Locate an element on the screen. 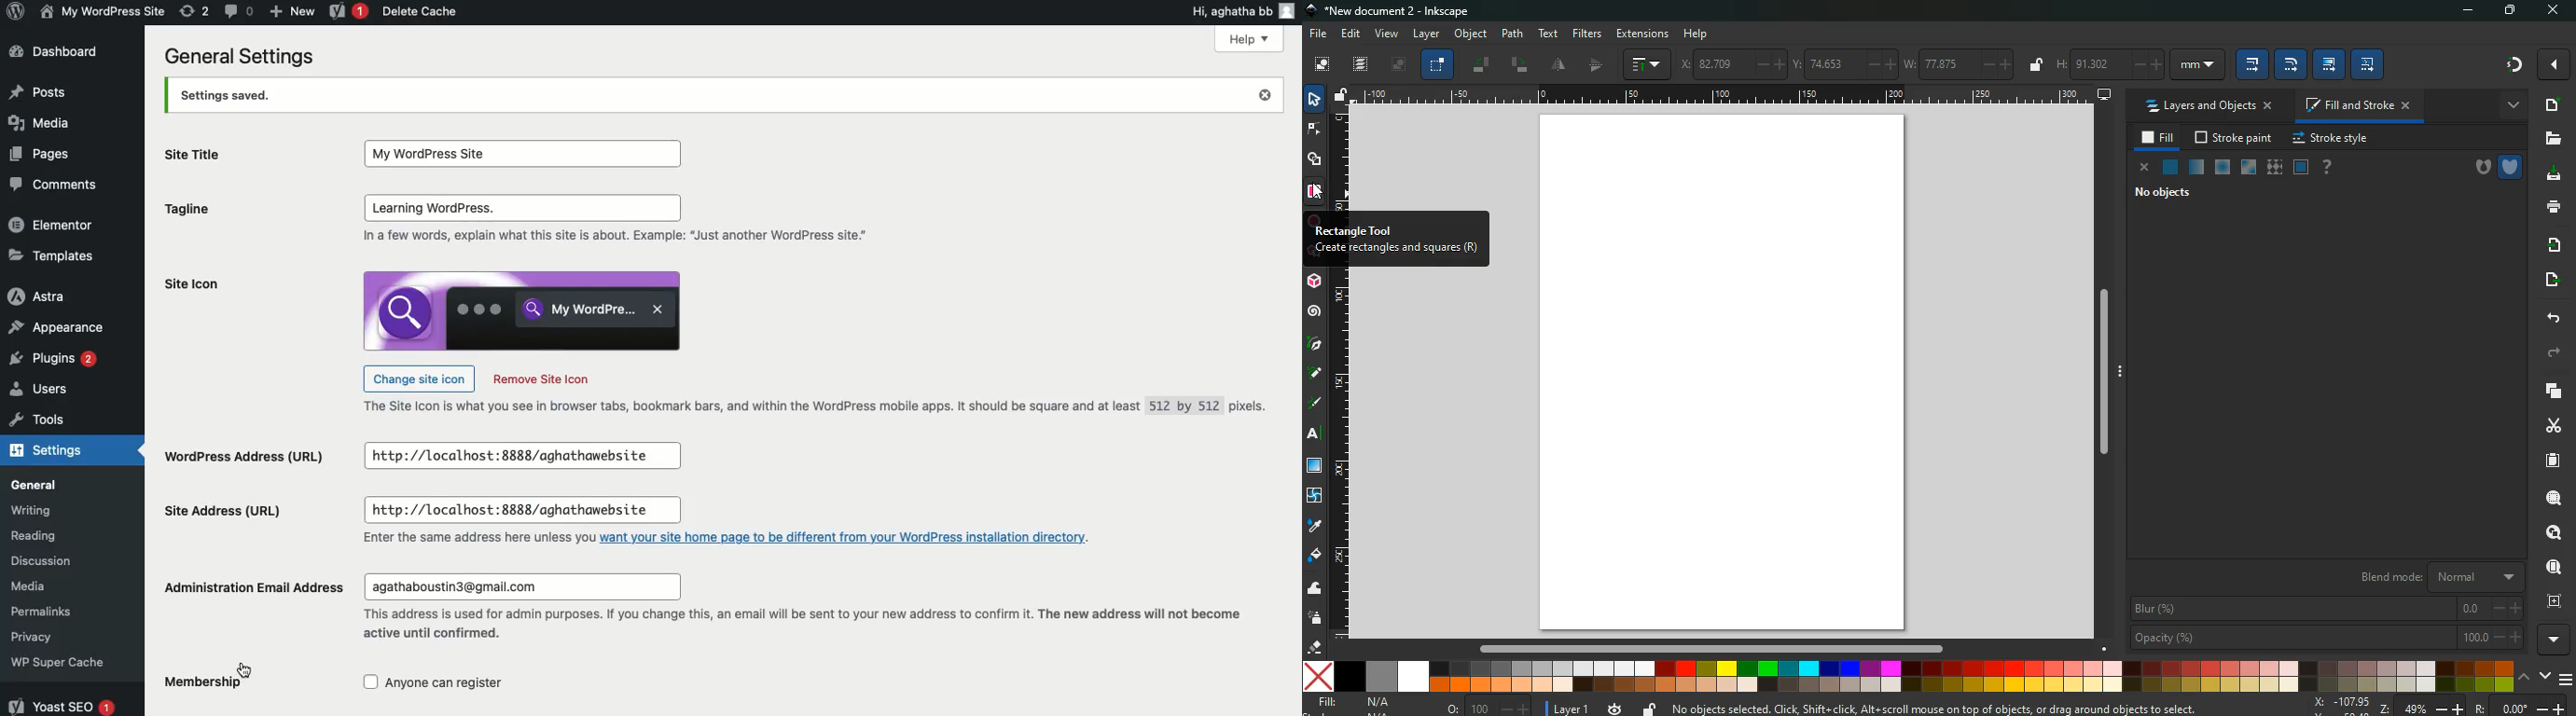  Wordpress address (url) is located at coordinates (250, 453).